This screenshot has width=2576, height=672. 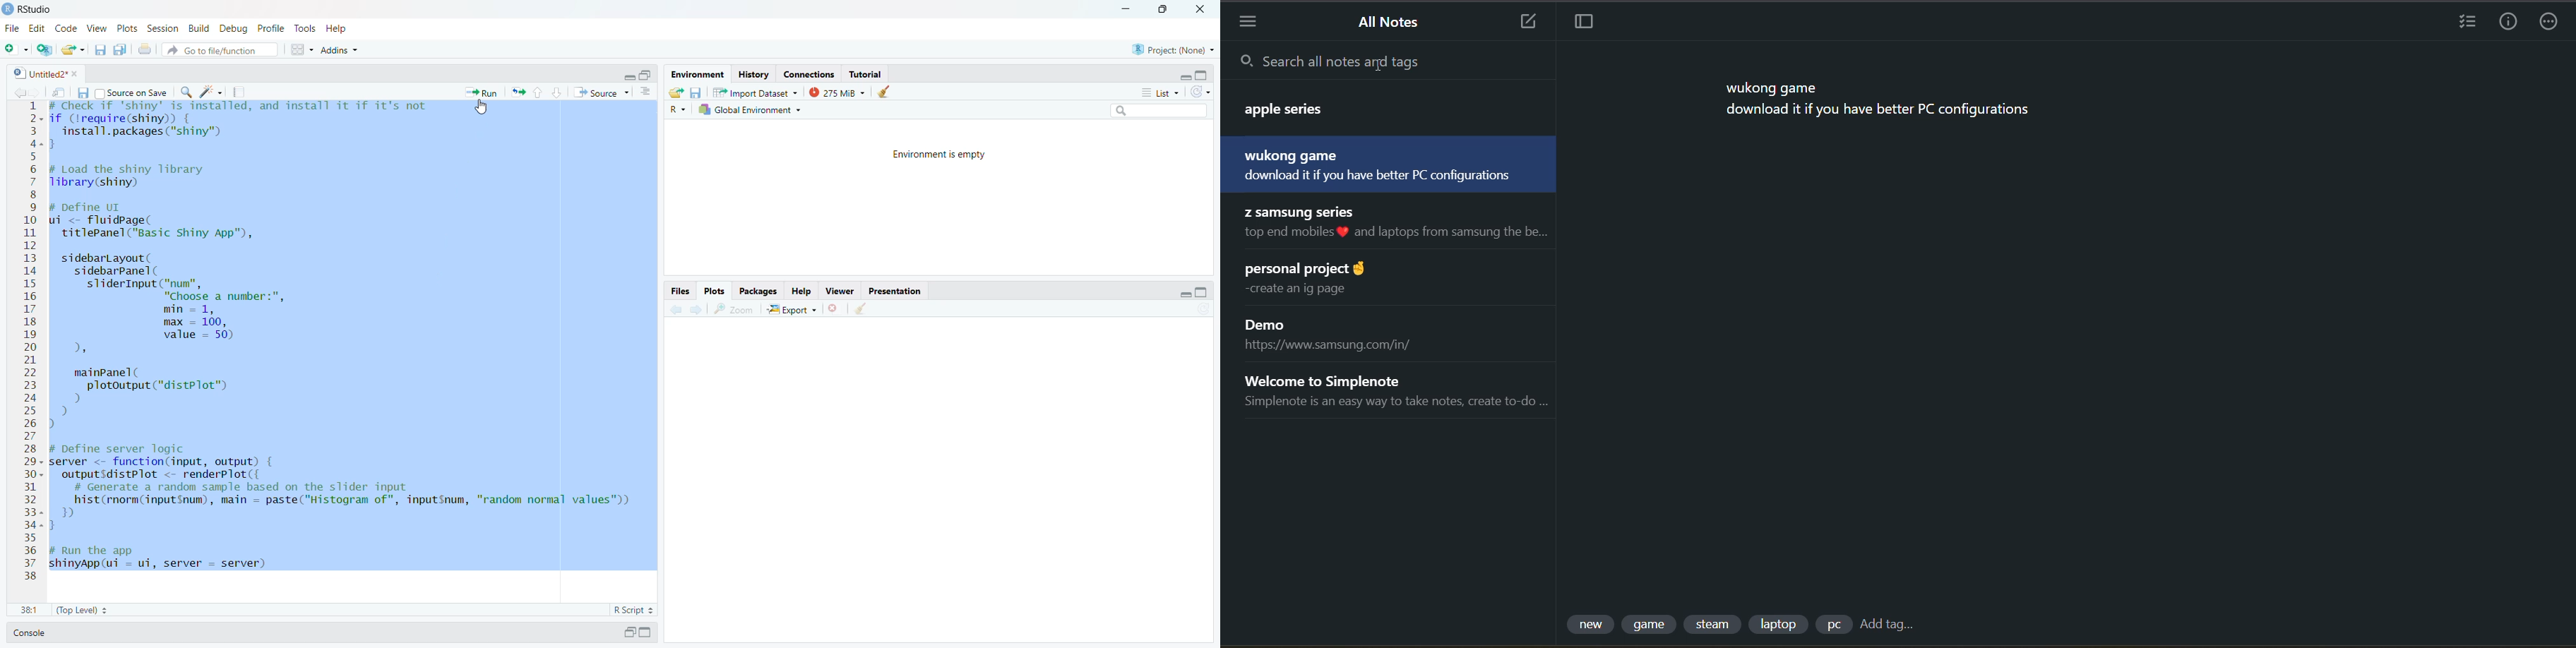 I want to click on Session, so click(x=162, y=28).